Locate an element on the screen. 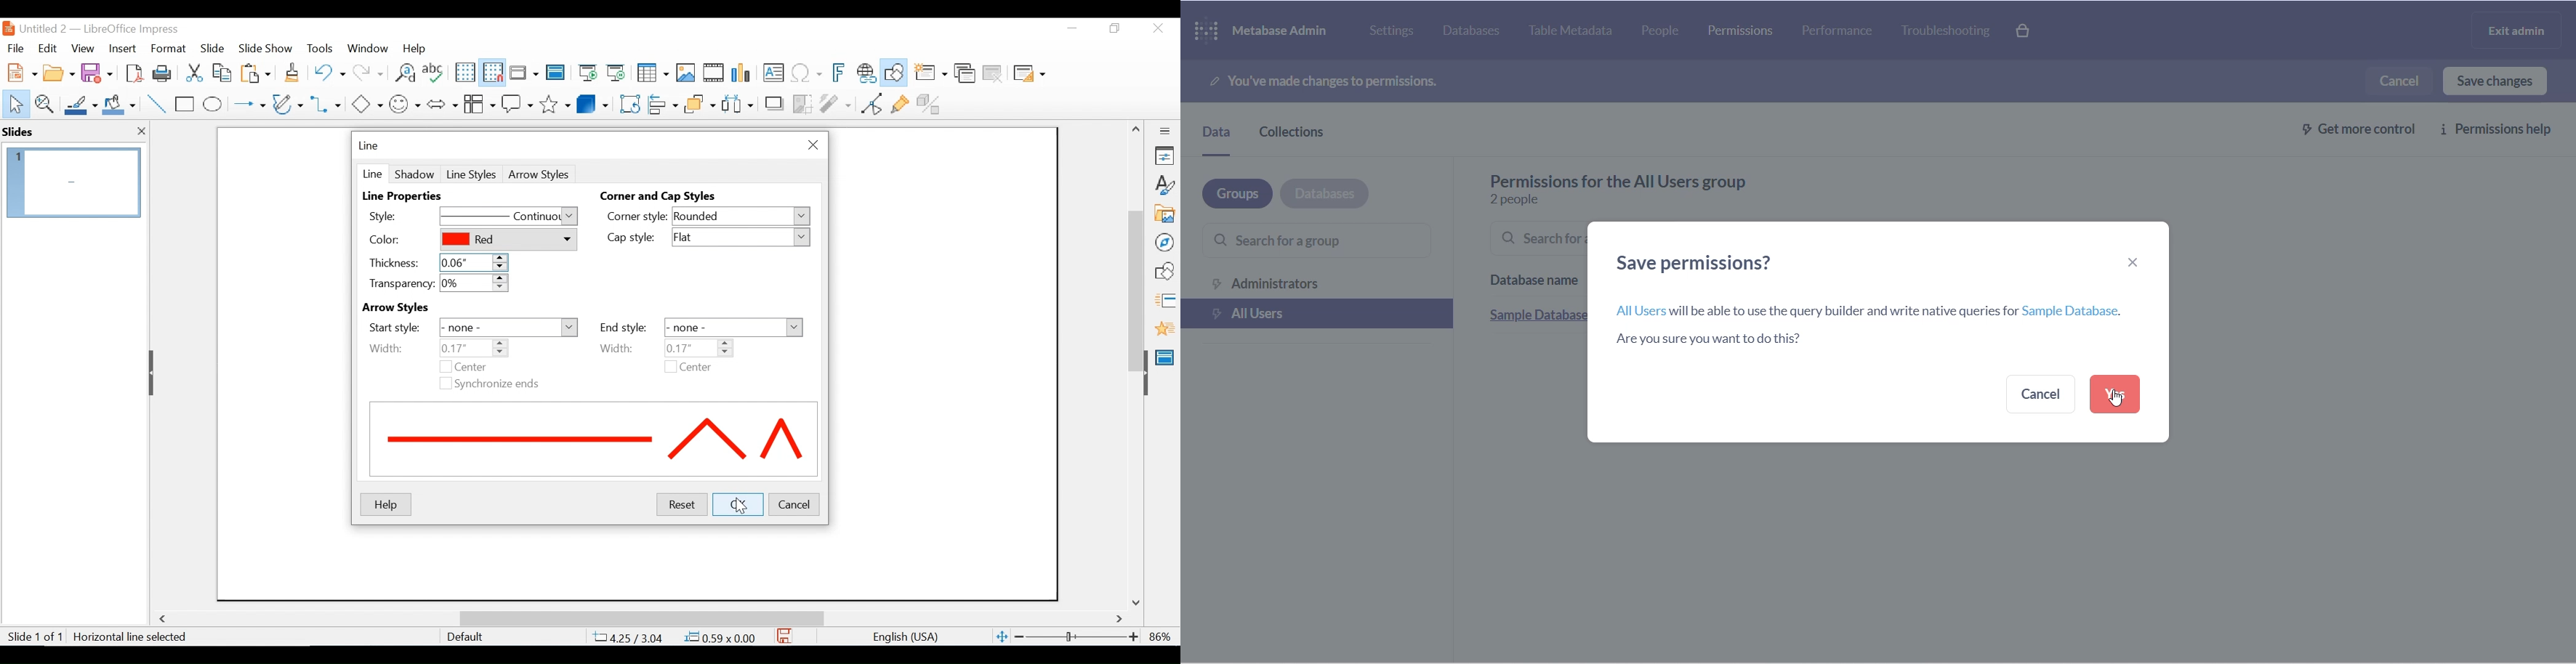  close is located at coordinates (143, 132).